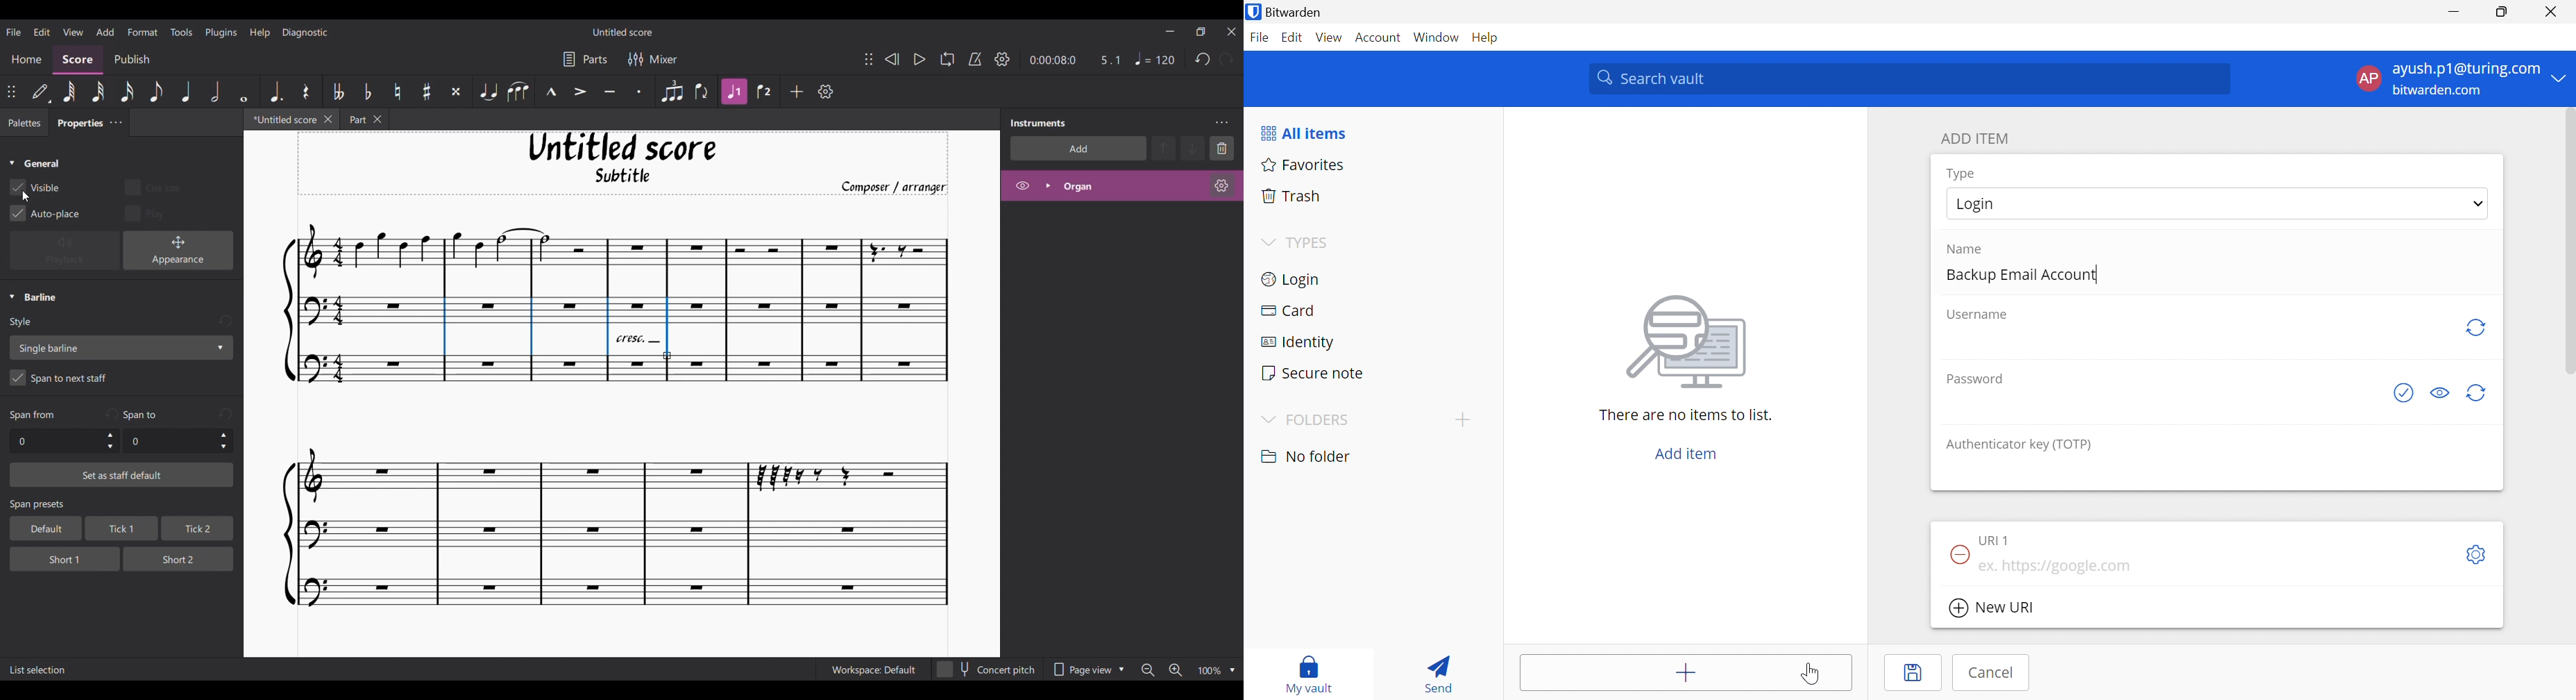  What do you see at coordinates (1155, 59) in the screenshot?
I see `Tempo` at bounding box center [1155, 59].